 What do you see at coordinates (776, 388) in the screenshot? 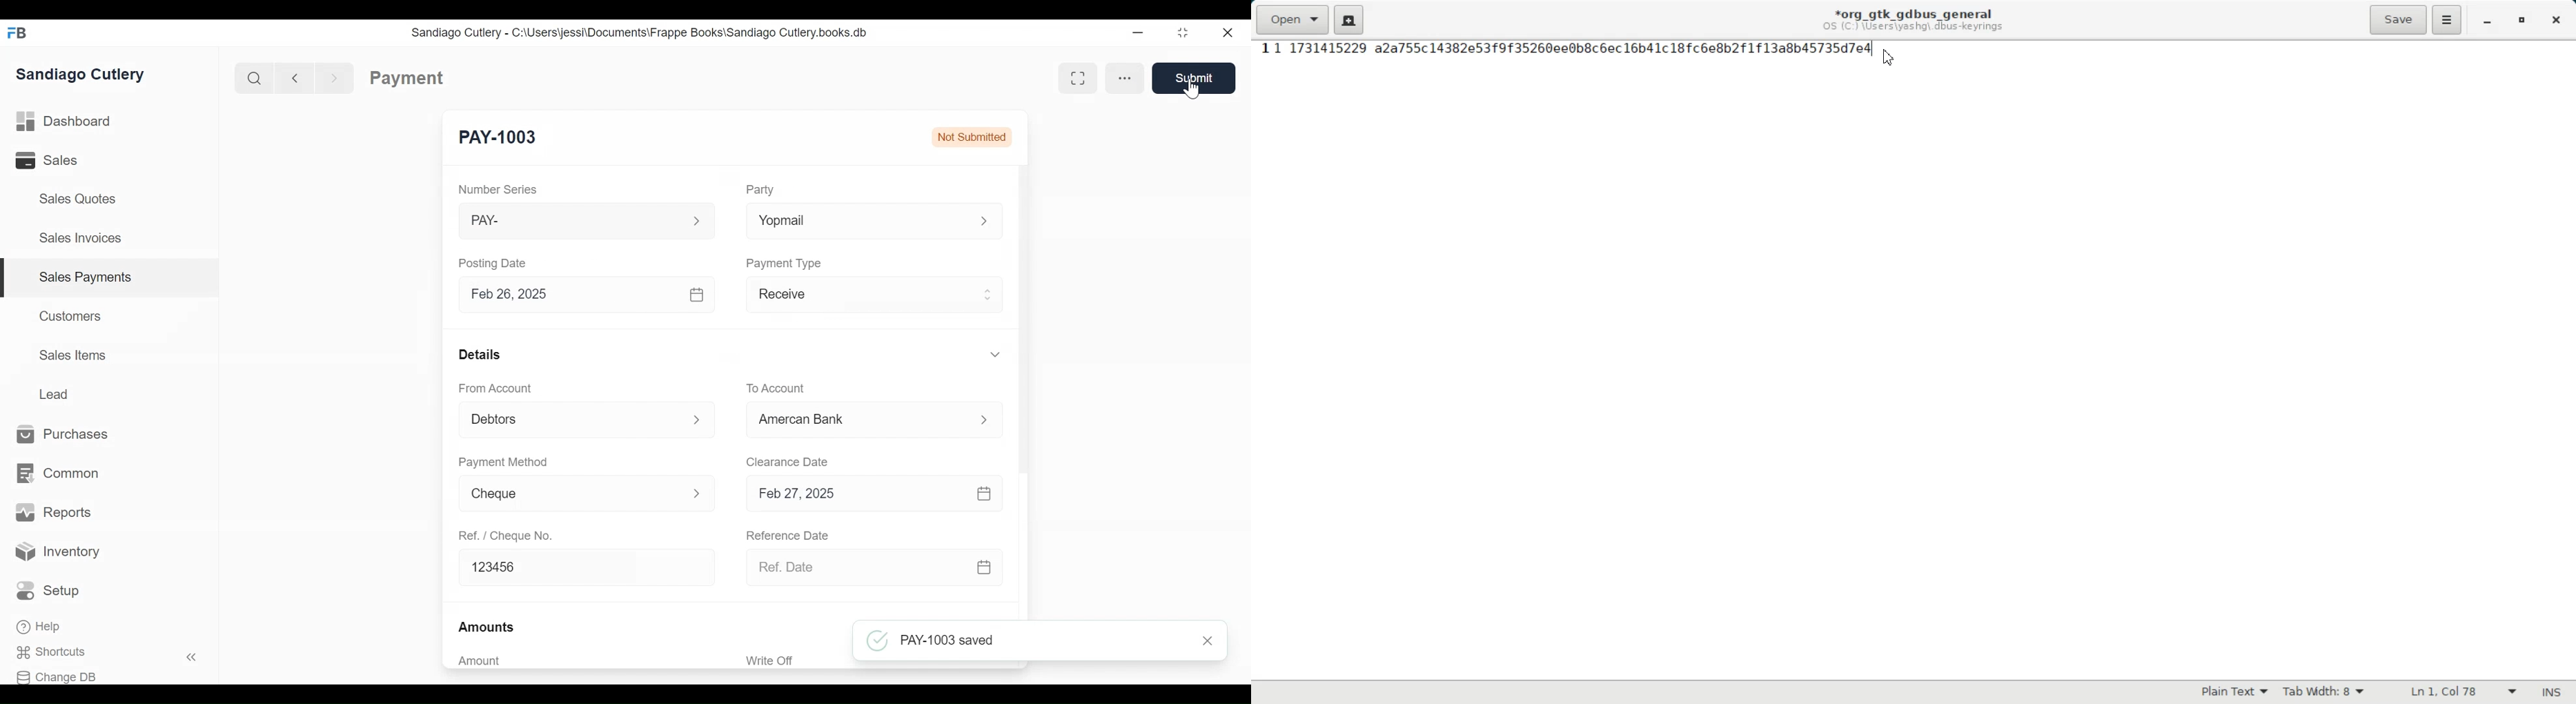
I see `To Account` at bounding box center [776, 388].